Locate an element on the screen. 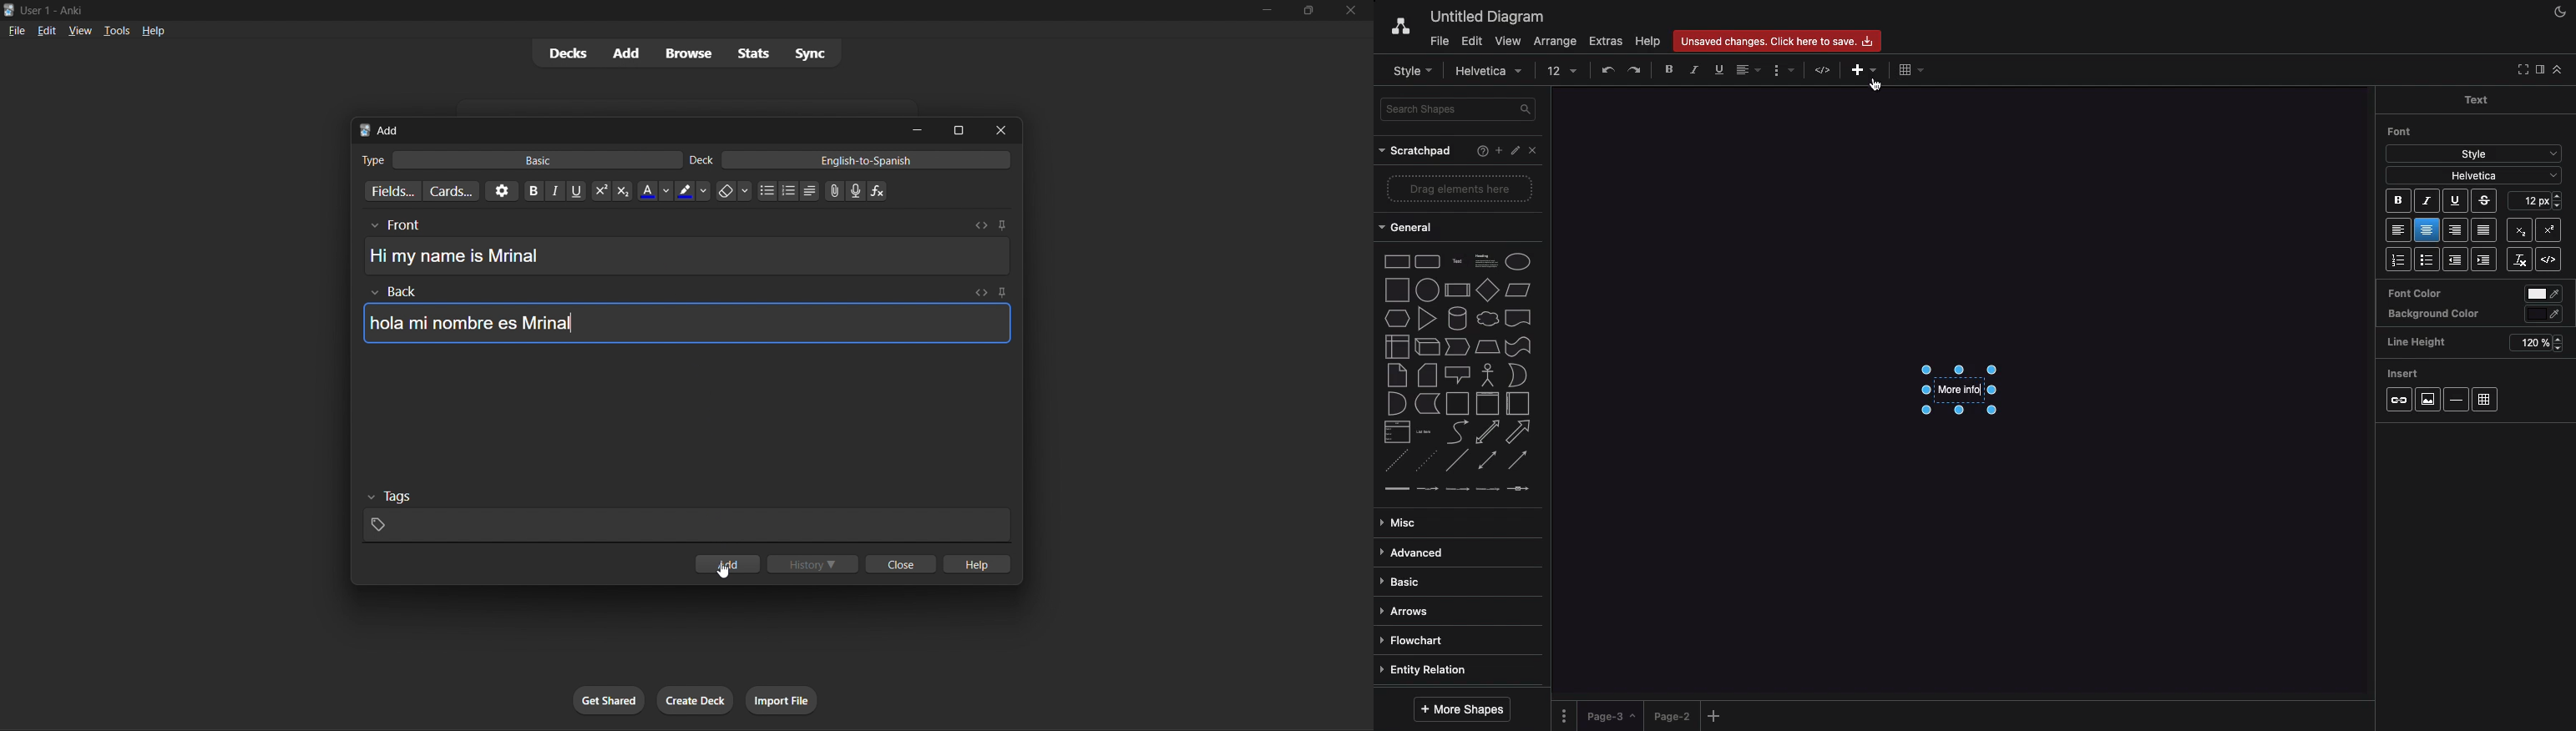  Undo is located at coordinates (1607, 69).